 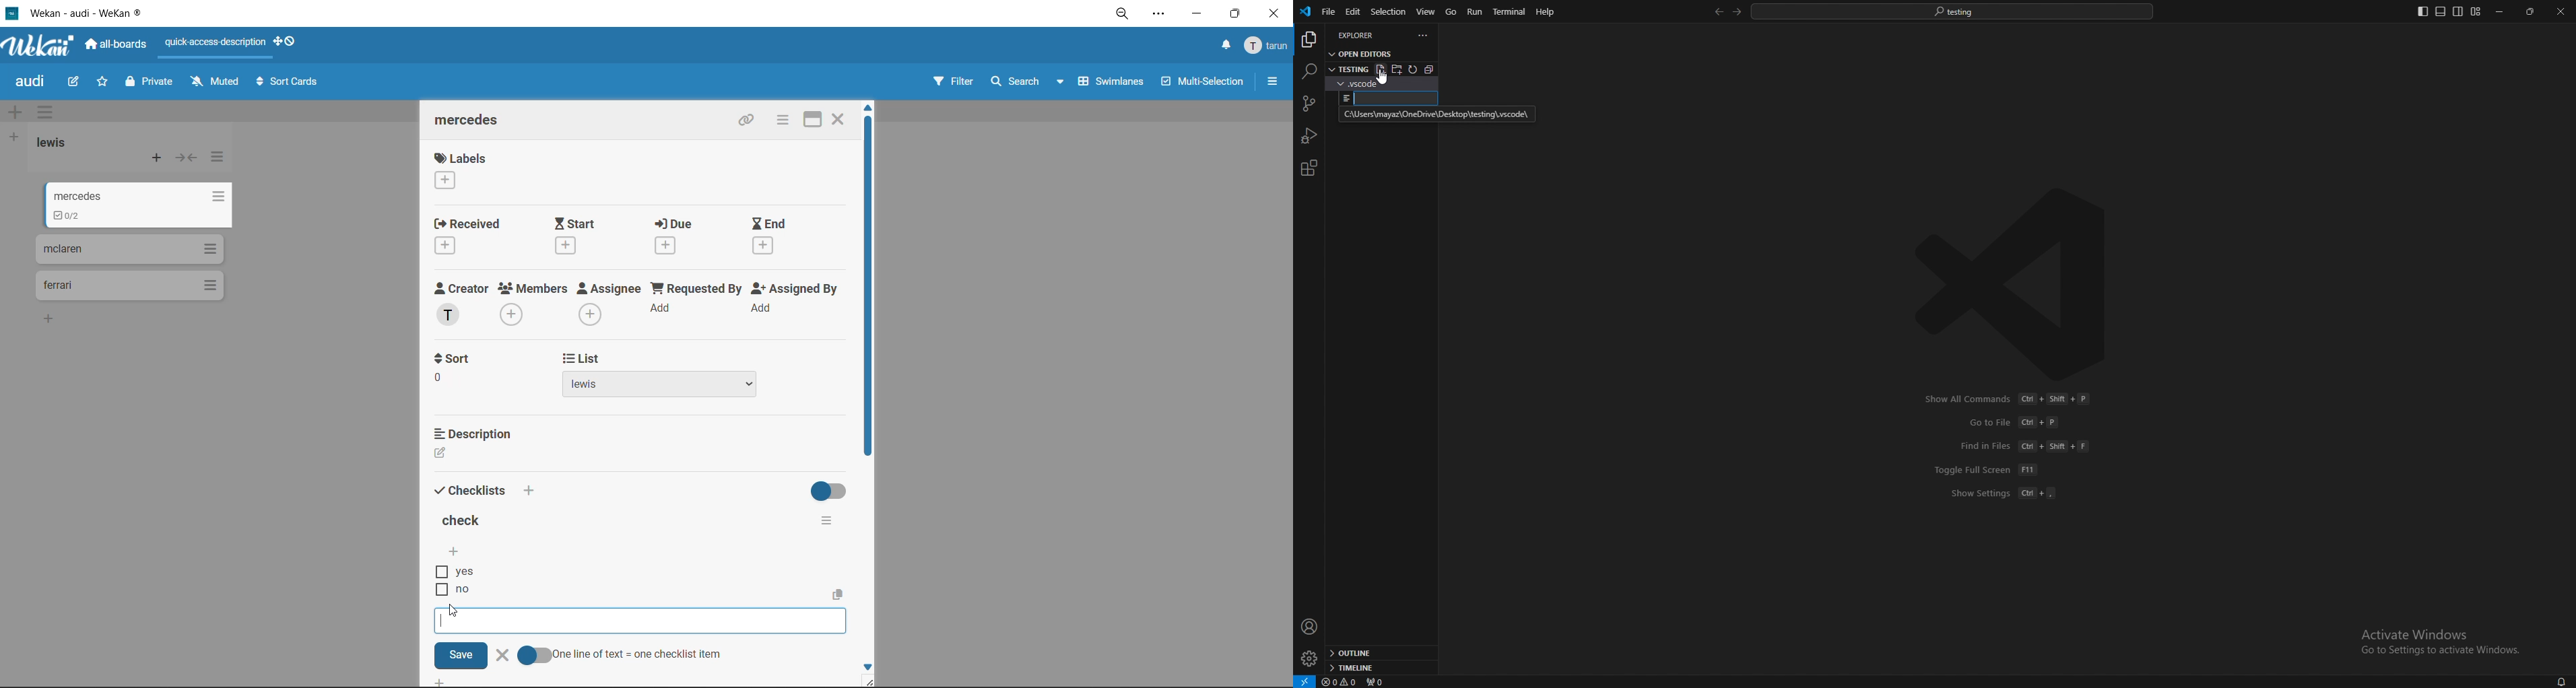 I want to click on Add, so click(x=663, y=308).